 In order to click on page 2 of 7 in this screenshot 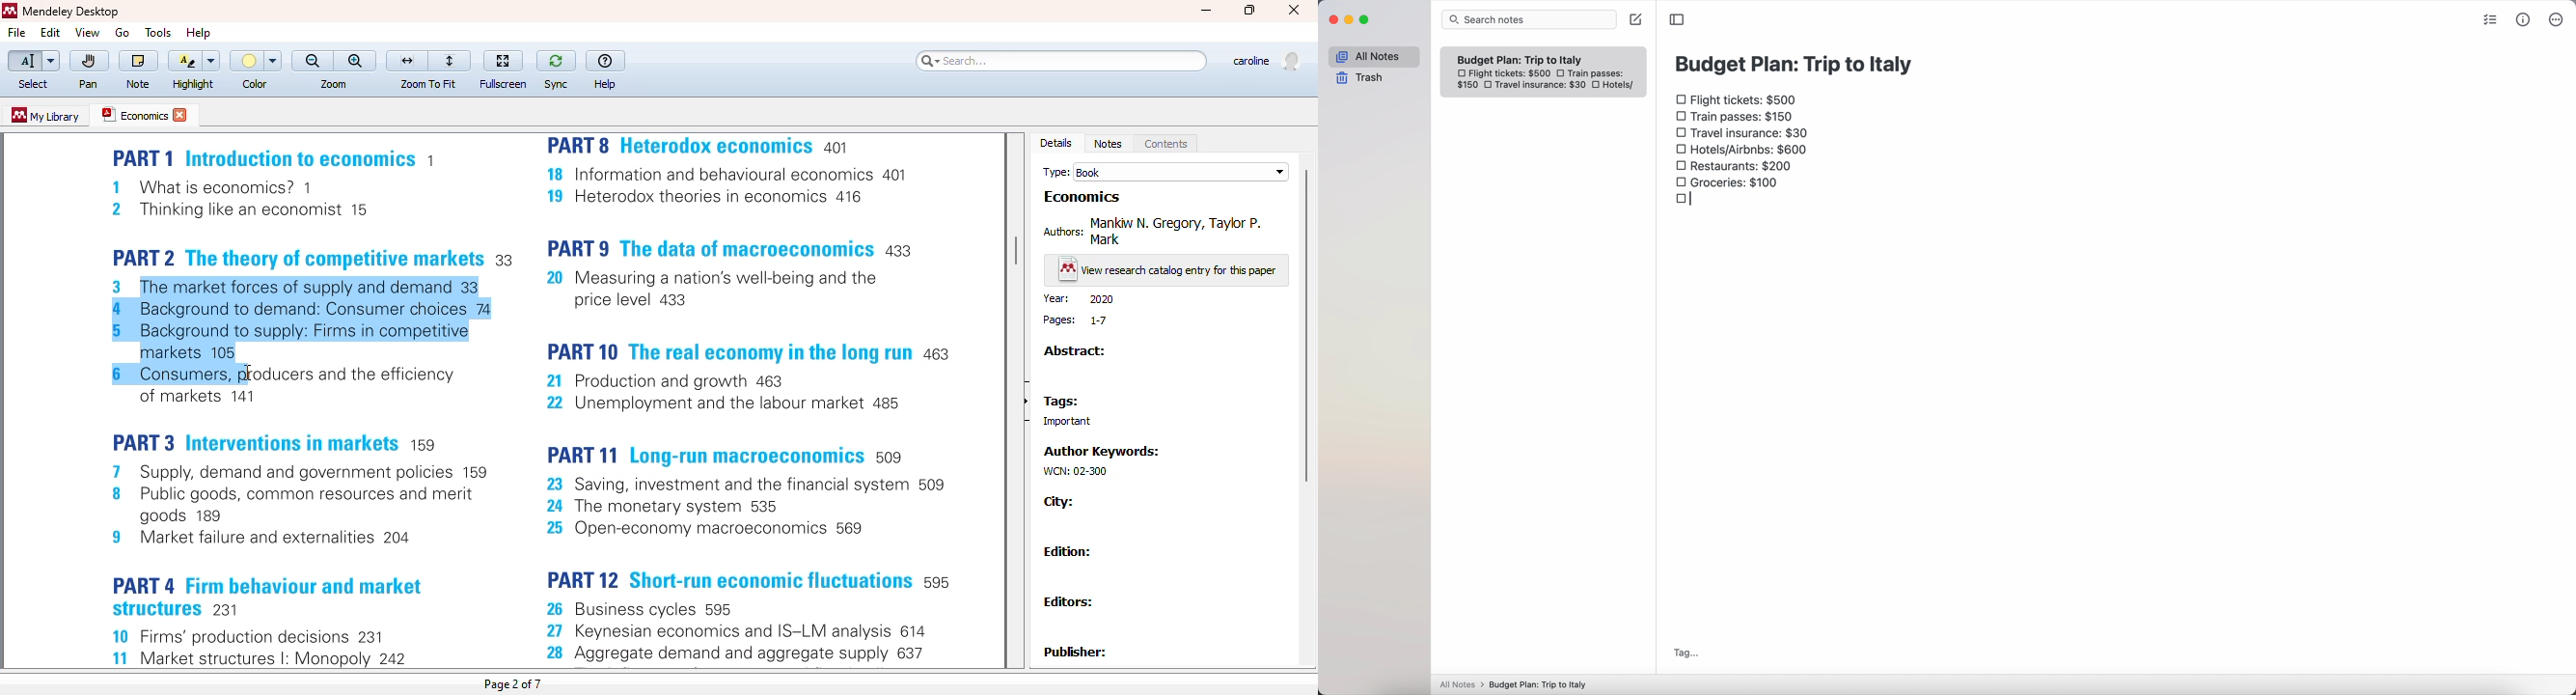, I will do `click(511, 683)`.